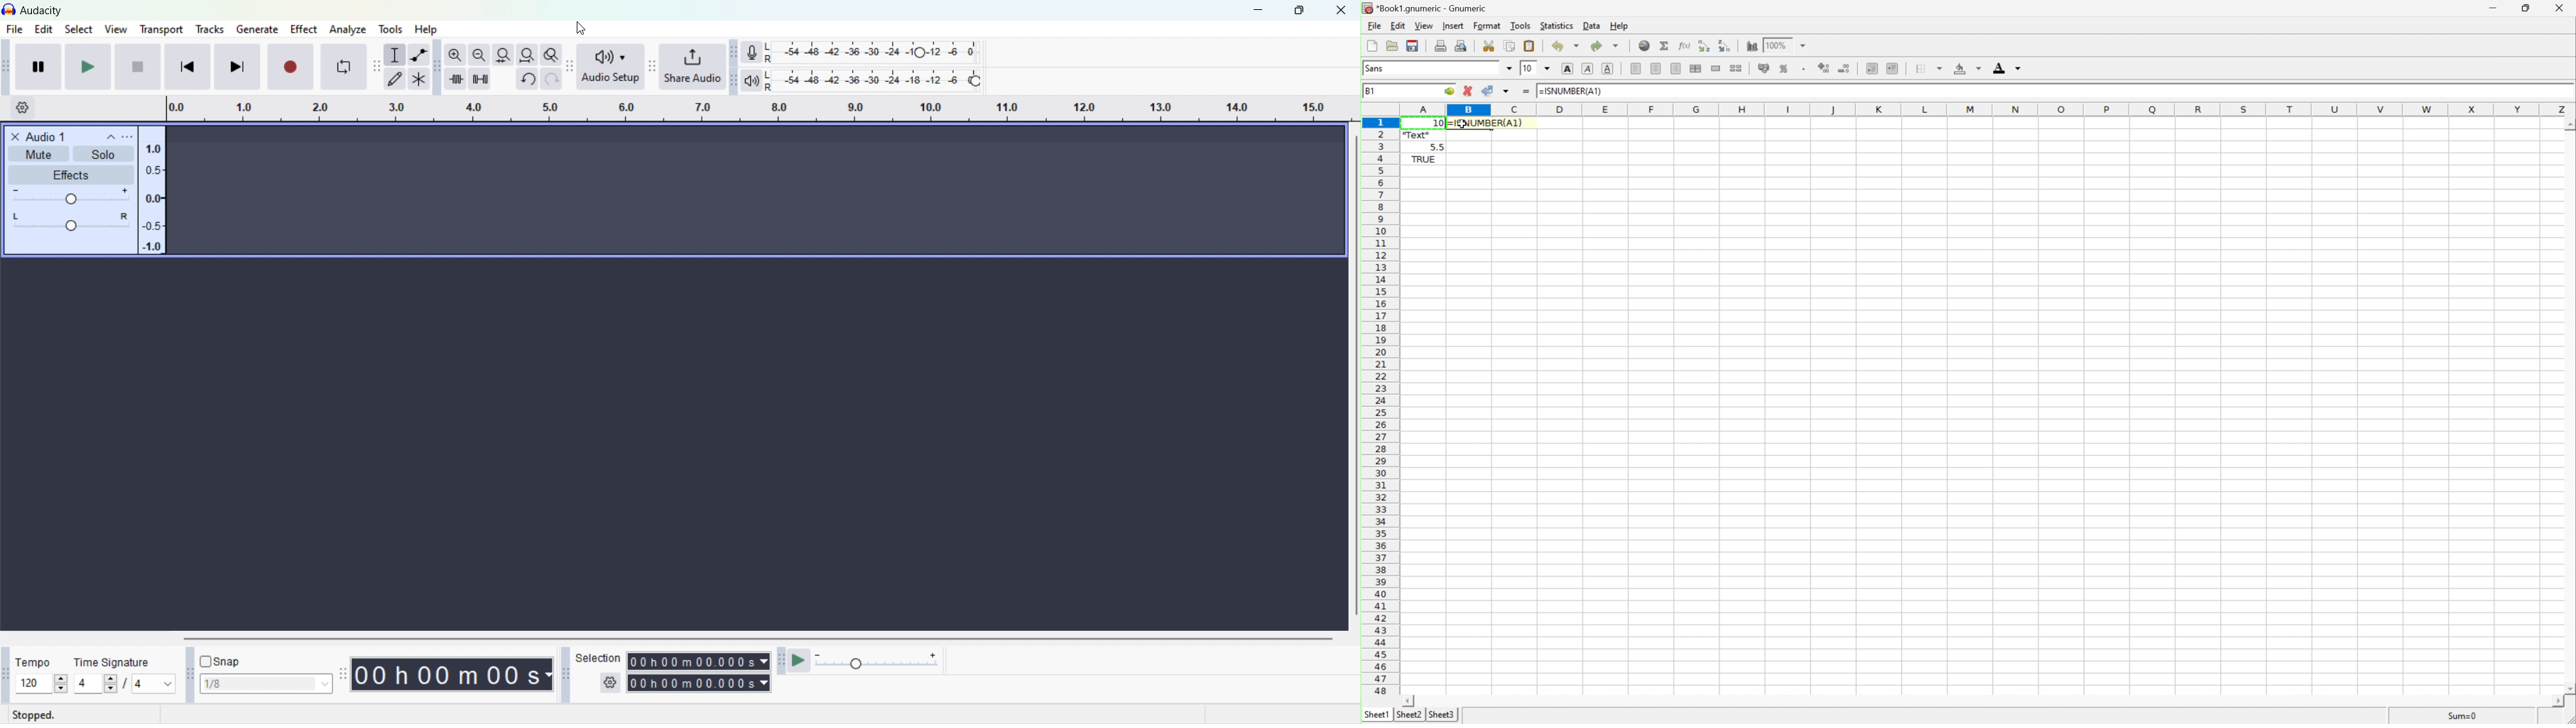 This screenshot has width=2576, height=728. I want to click on Audacity edit toolbar, so click(436, 65).